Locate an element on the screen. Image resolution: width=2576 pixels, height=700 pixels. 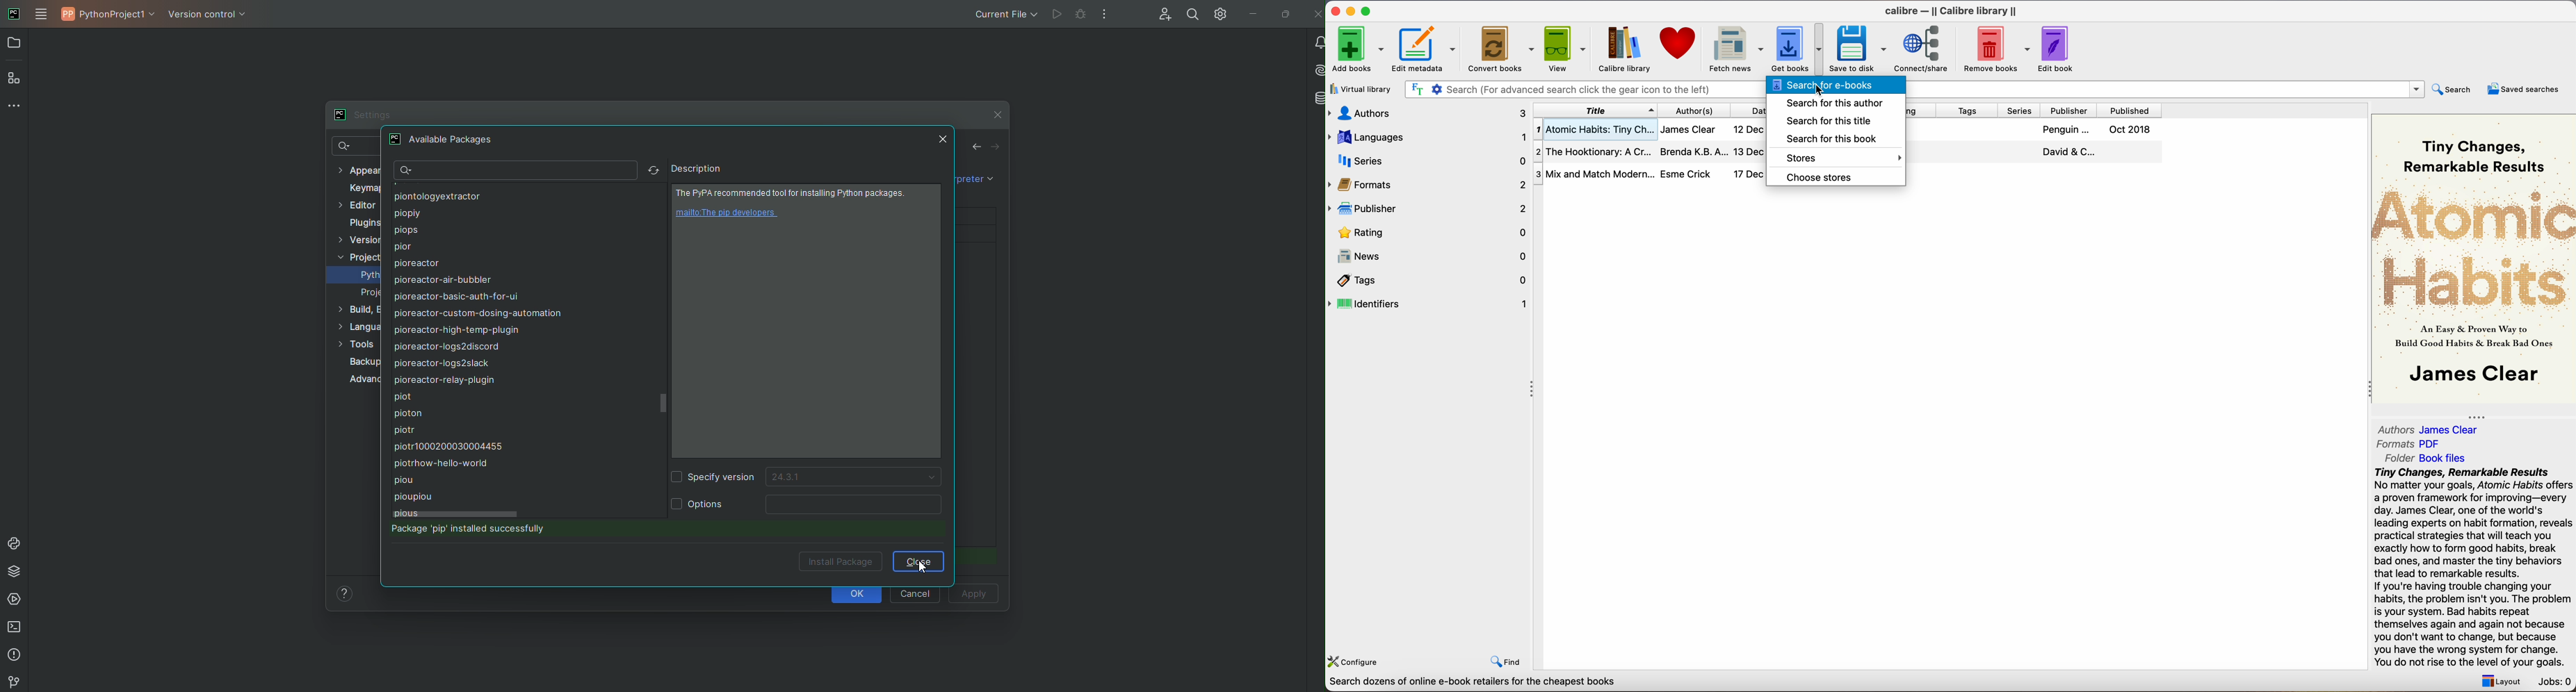
James Clear is located at coordinates (1687, 128).